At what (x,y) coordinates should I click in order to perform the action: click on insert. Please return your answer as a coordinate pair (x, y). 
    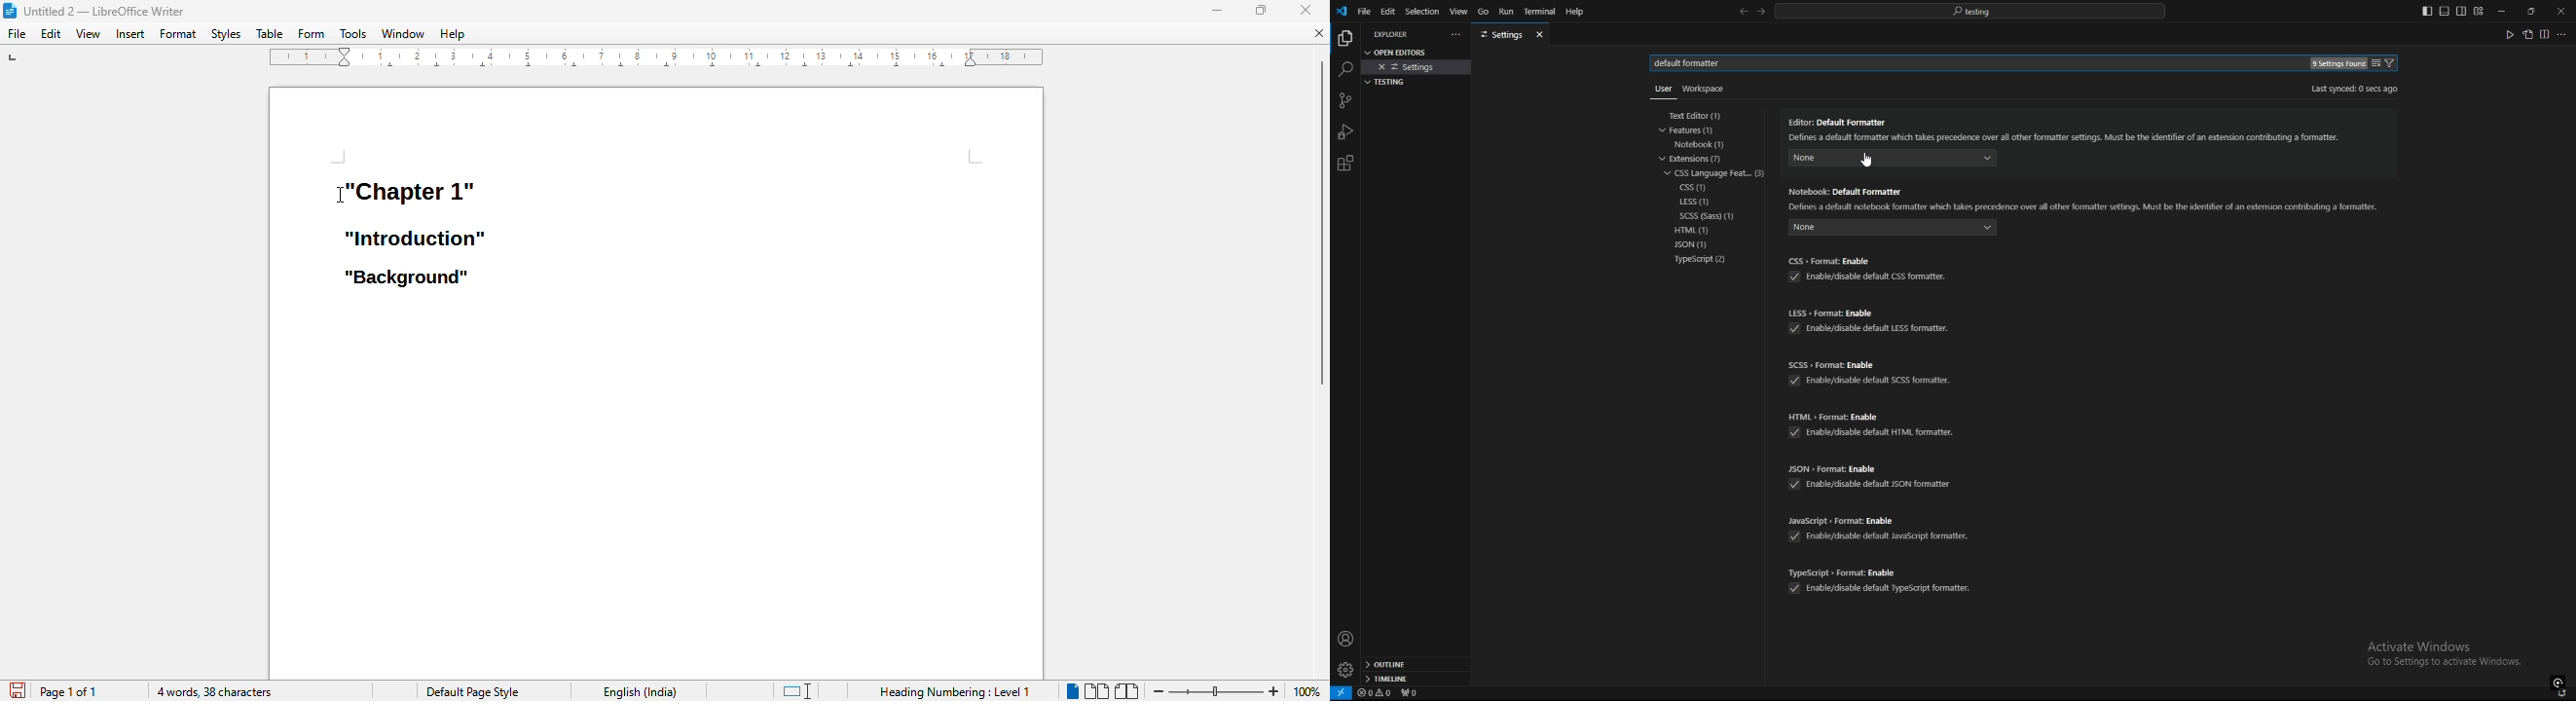
    Looking at the image, I should click on (129, 33).